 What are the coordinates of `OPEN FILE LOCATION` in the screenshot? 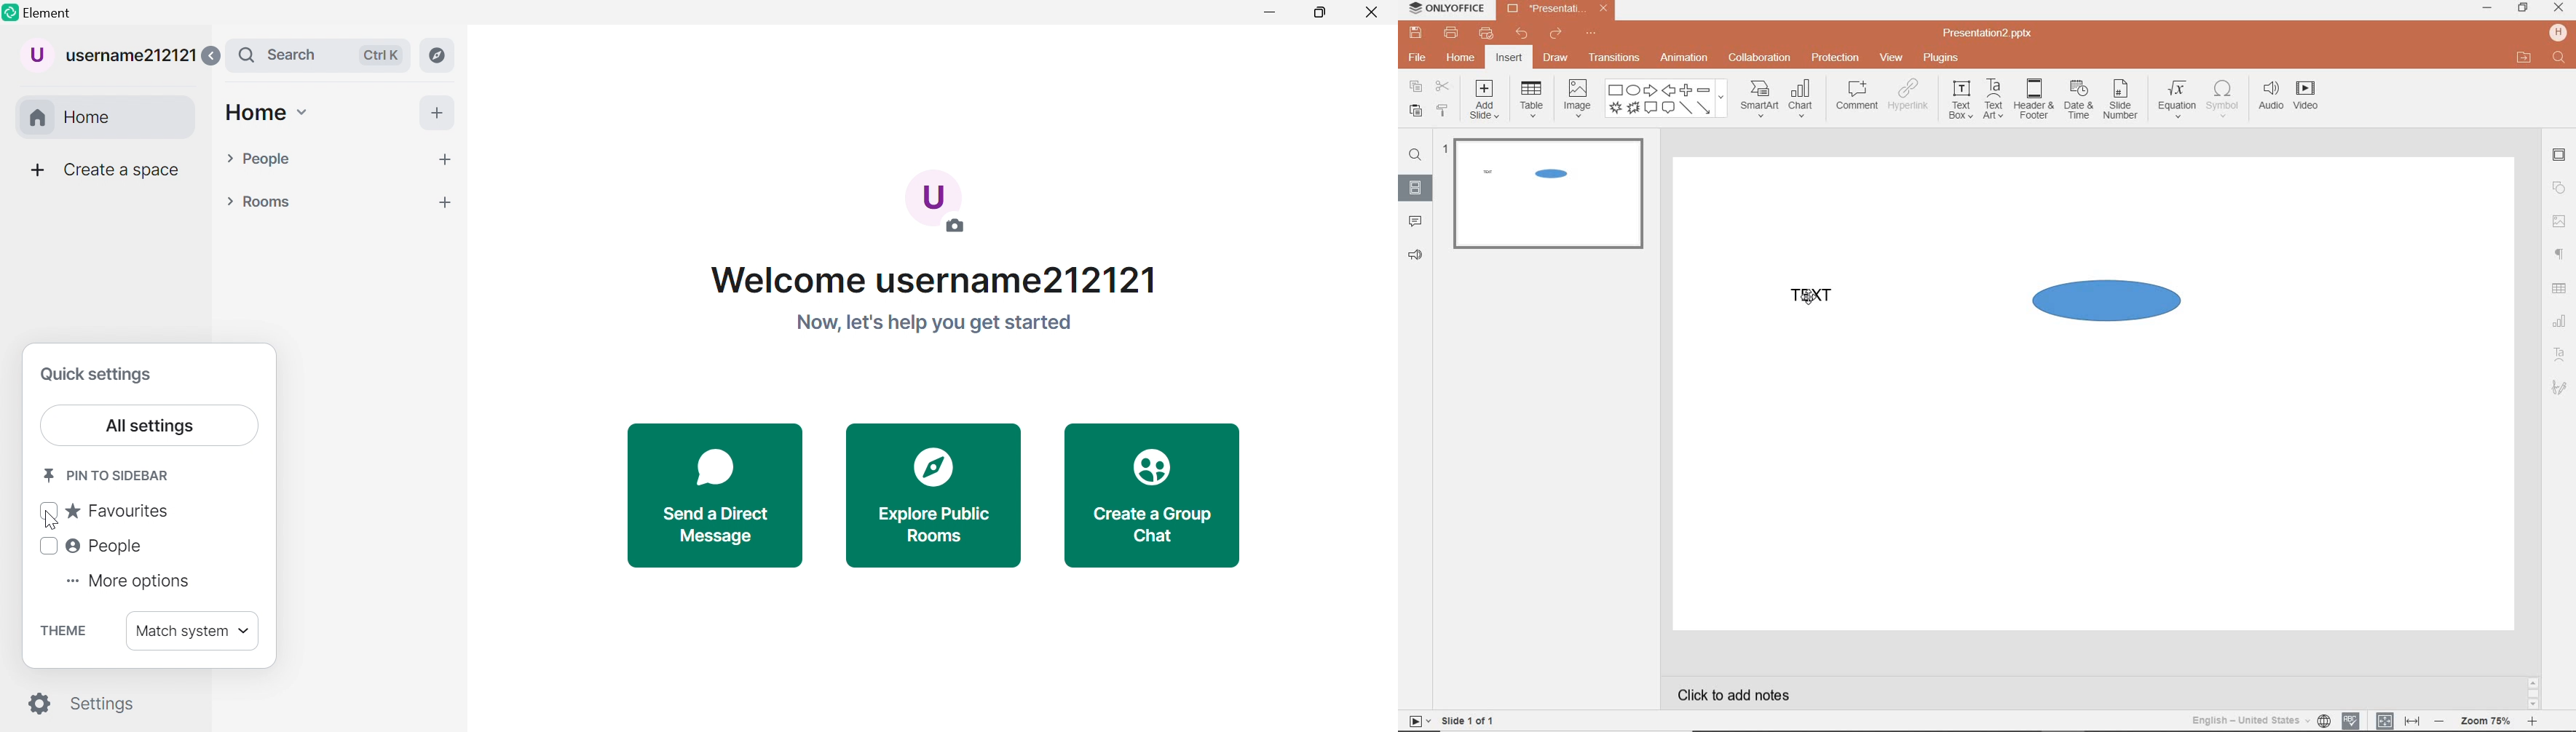 It's located at (2523, 55).